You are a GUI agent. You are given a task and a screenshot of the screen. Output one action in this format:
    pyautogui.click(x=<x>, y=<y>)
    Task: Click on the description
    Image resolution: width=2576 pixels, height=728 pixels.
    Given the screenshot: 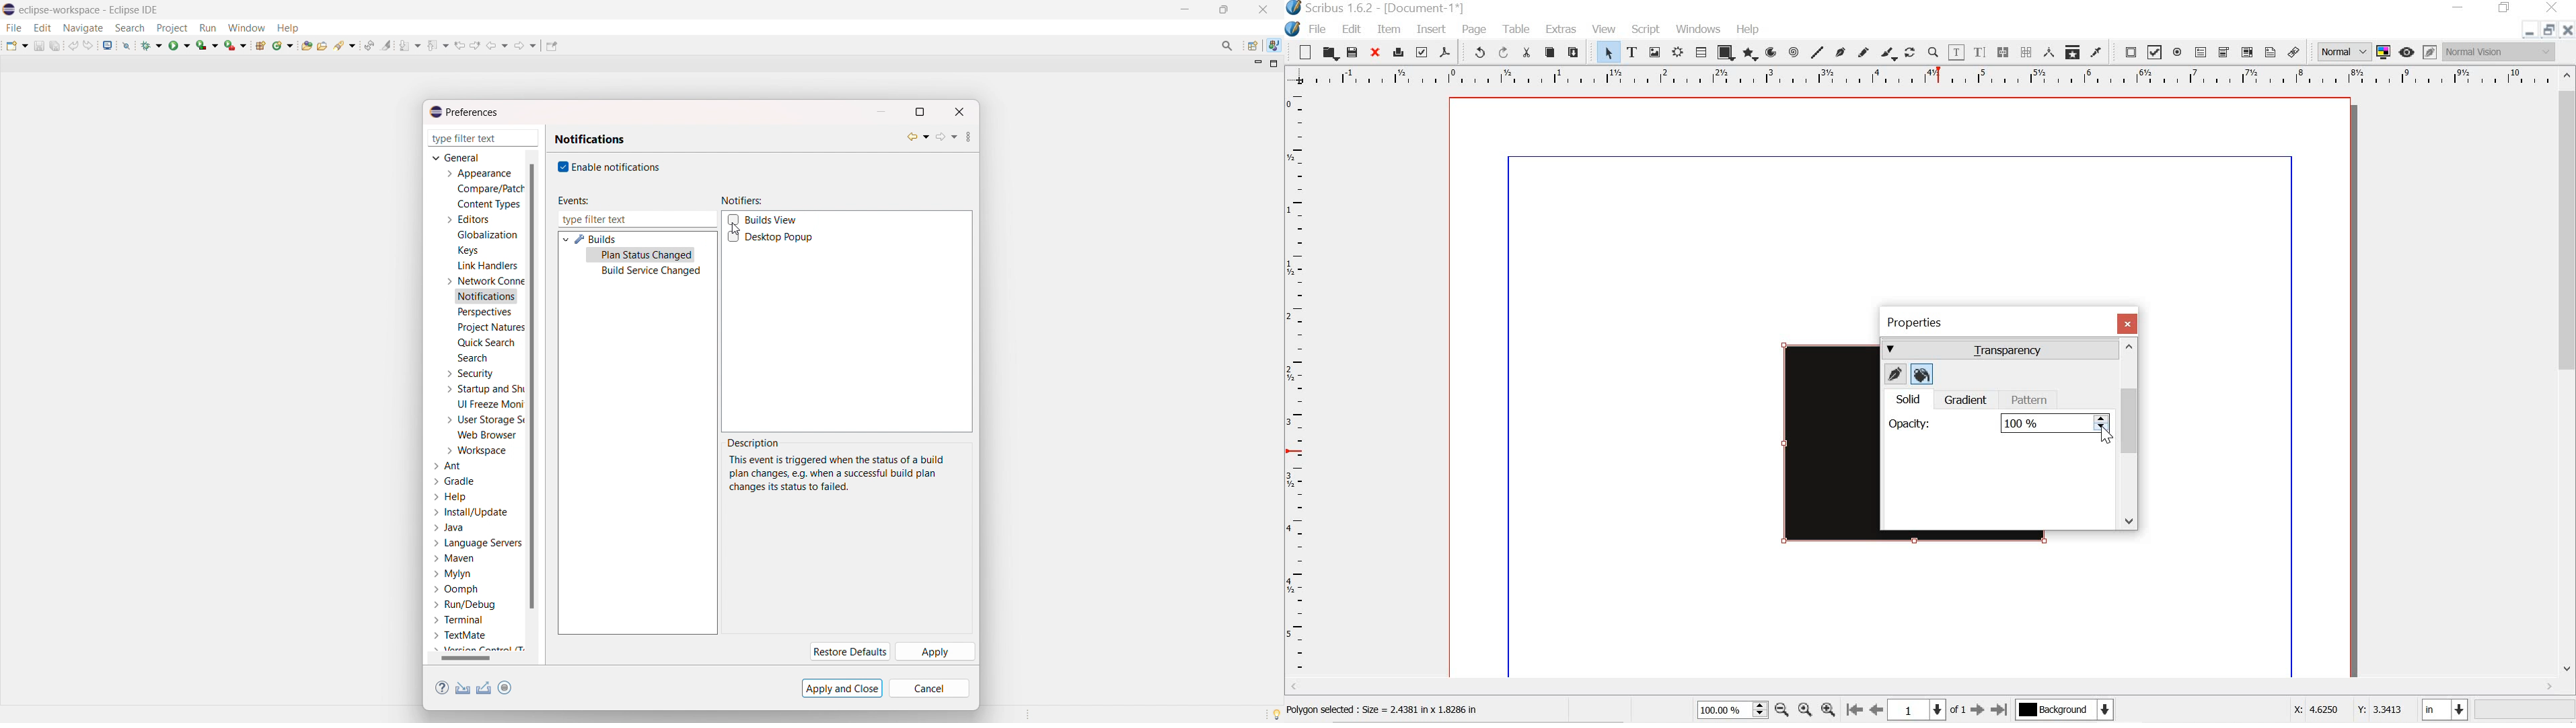 What is the action you would take?
    pyautogui.click(x=836, y=473)
    